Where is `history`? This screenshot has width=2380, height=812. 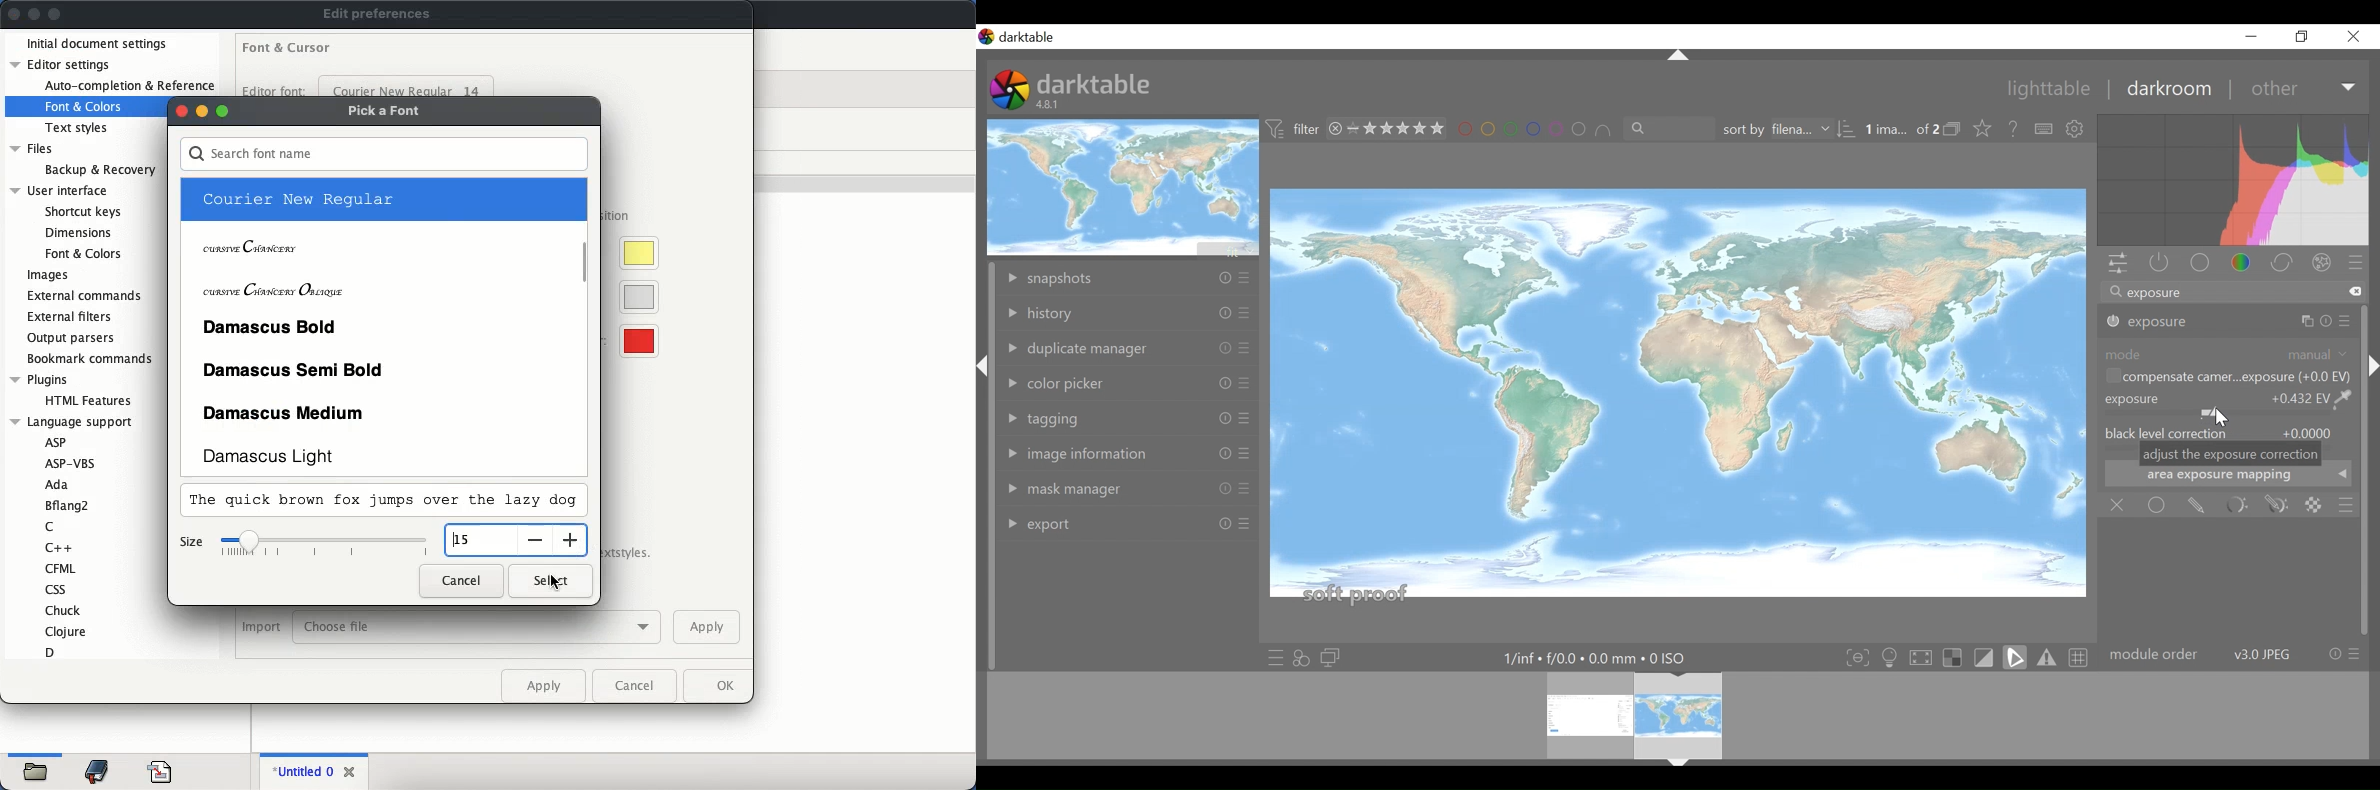
history is located at coordinates (1065, 314).